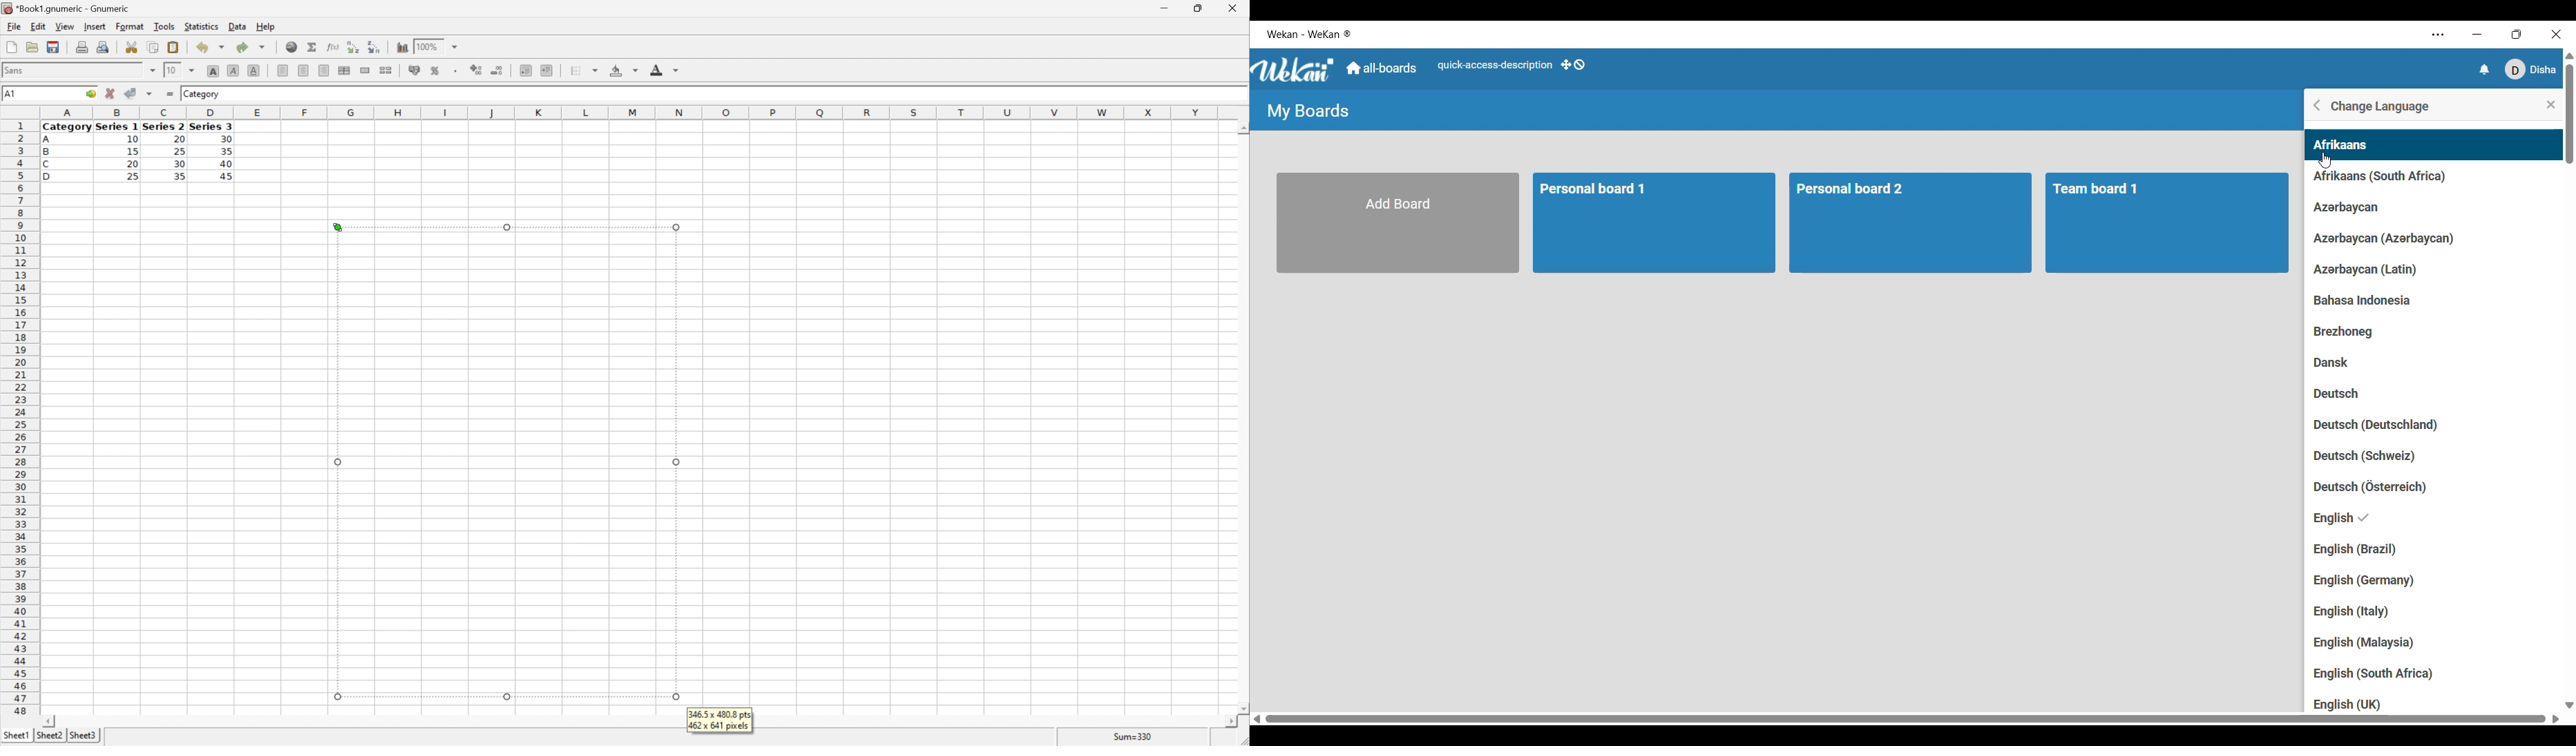 The width and height of the screenshot is (2576, 756). I want to click on Center horizontally, so click(304, 69).